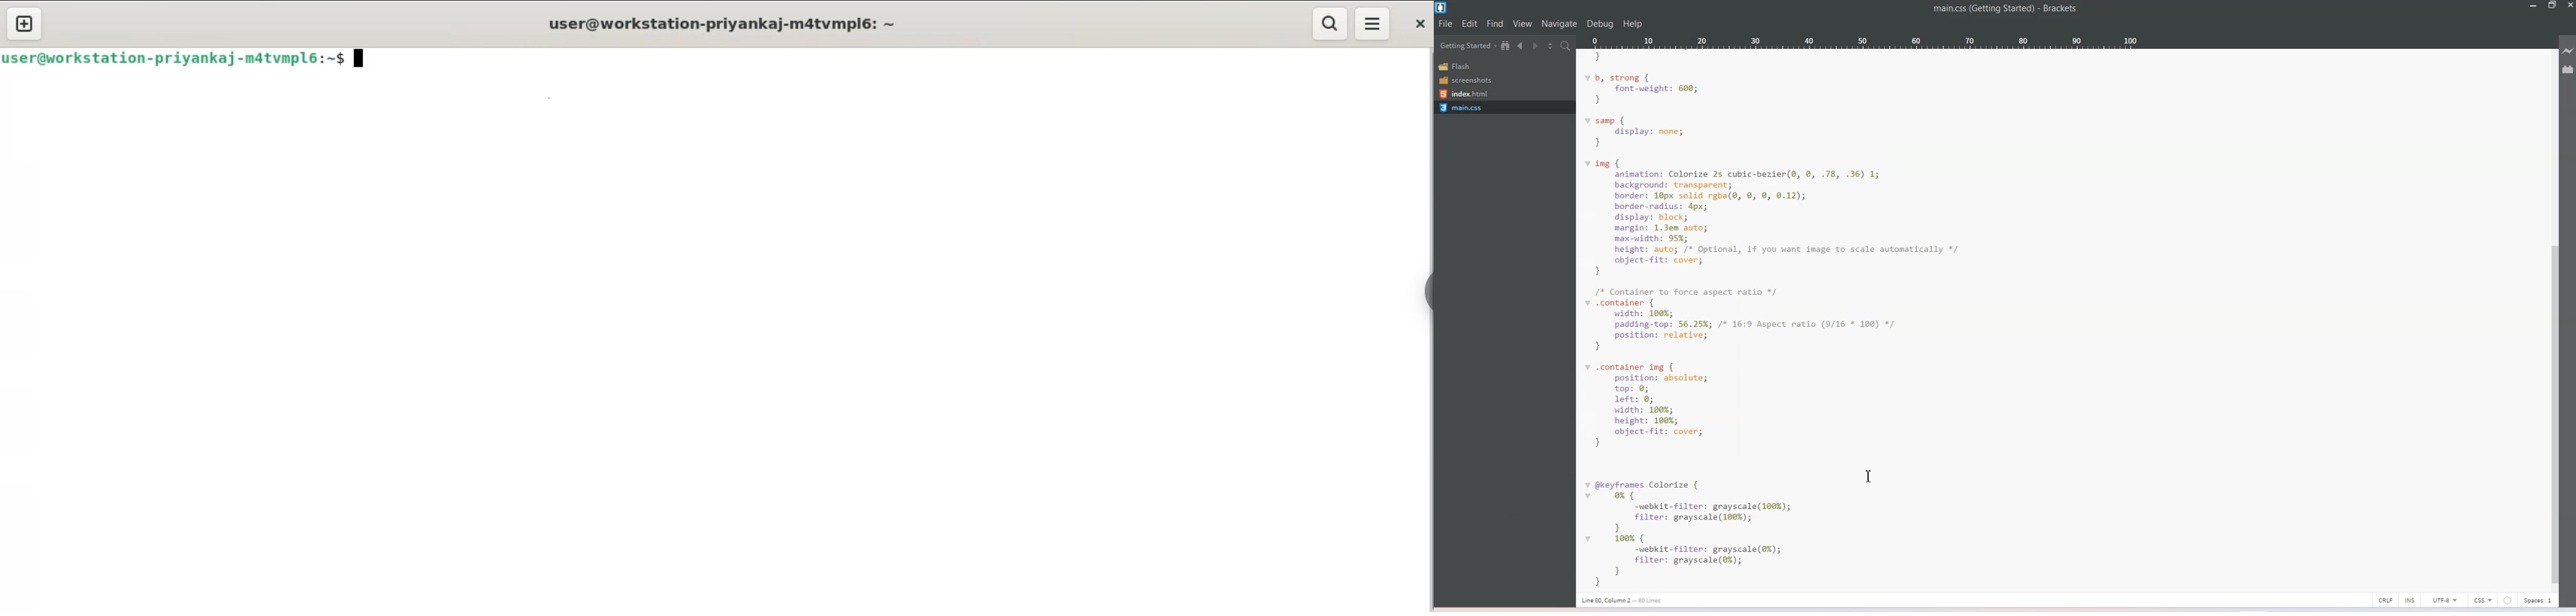  I want to click on Text 1, so click(2007, 11).